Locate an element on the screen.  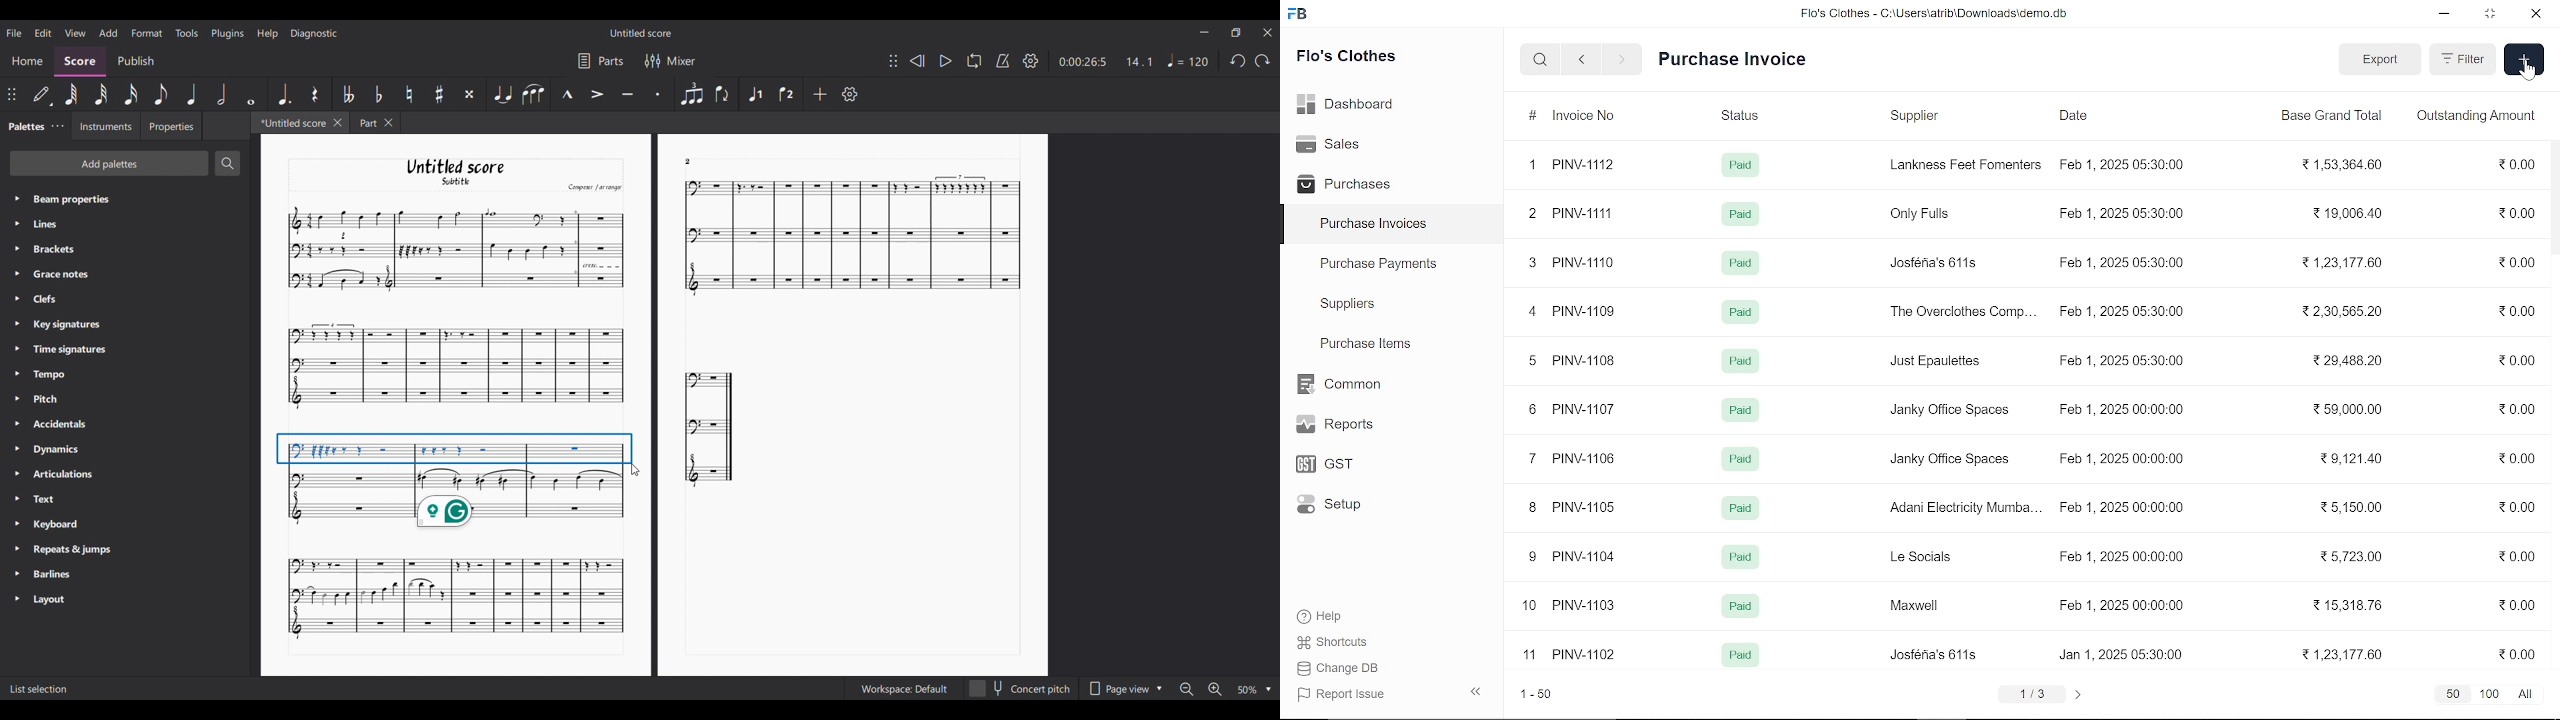
8th note is located at coordinates (161, 94).